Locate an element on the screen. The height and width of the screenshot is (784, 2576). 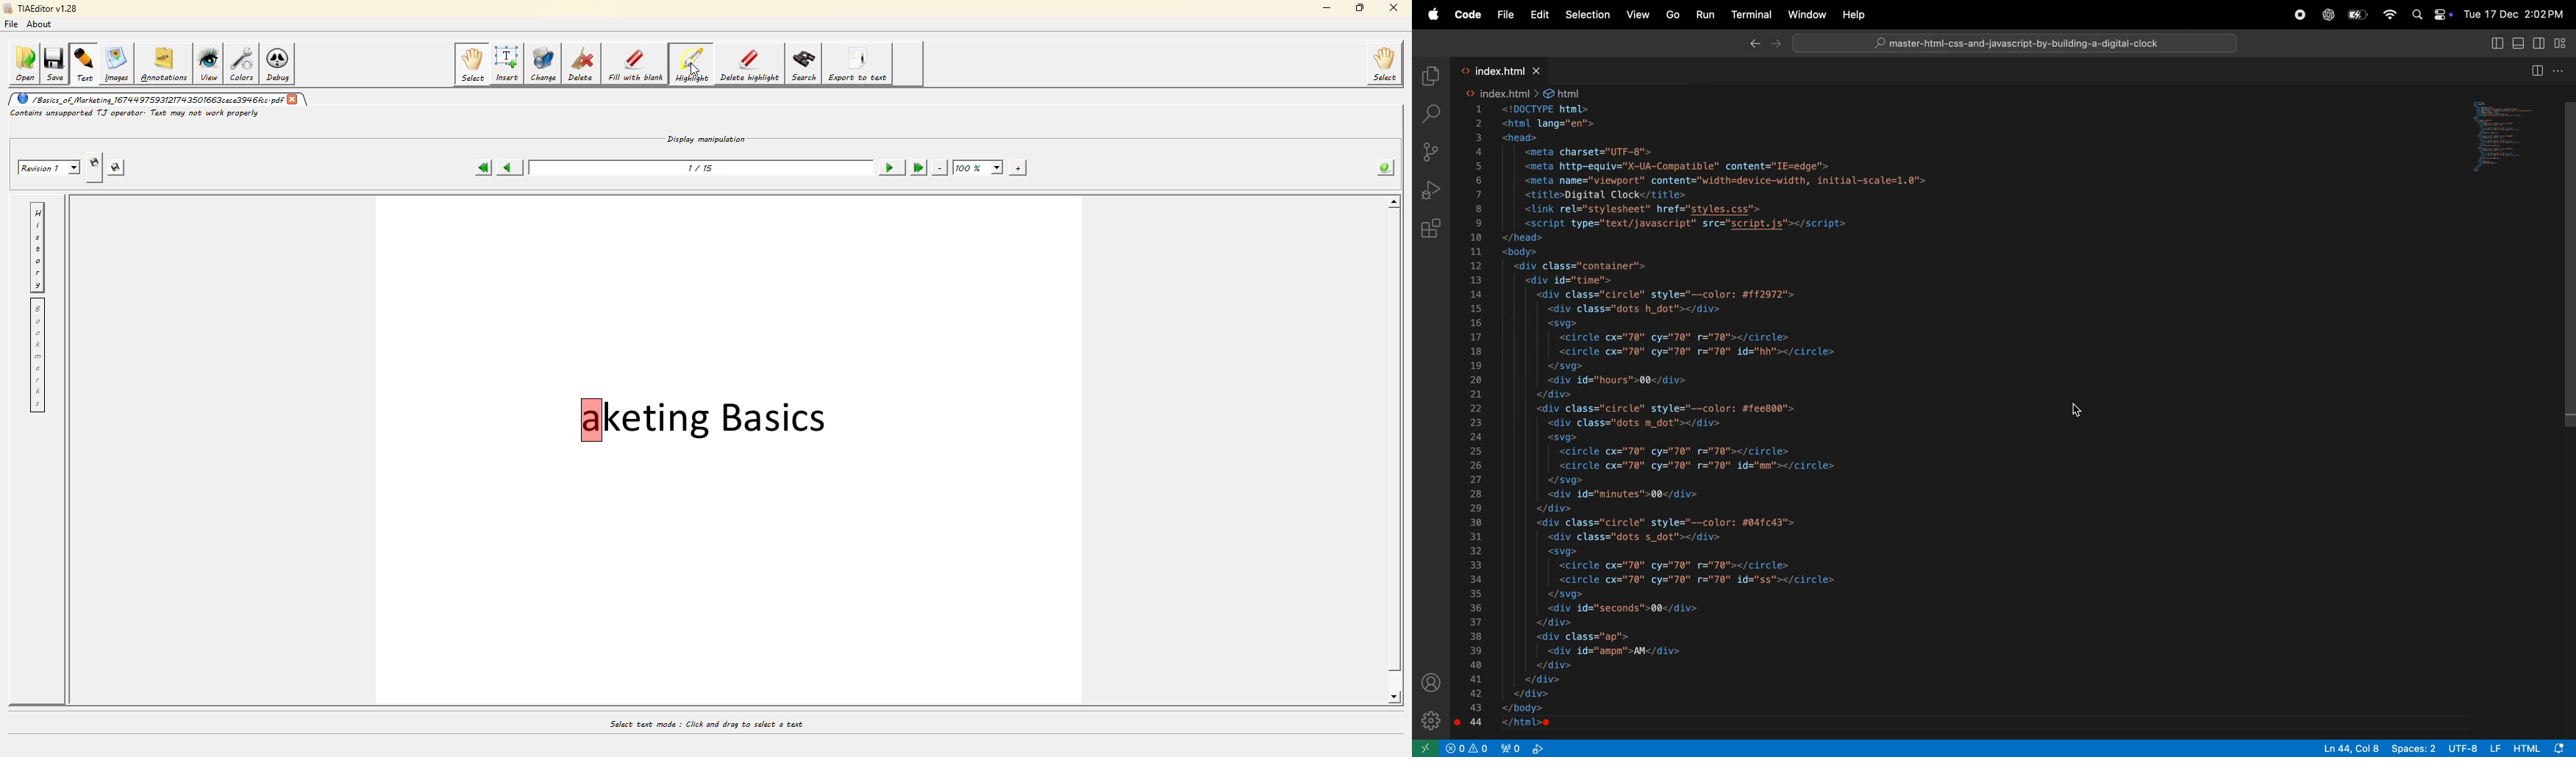
extensions is located at coordinates (1431, 232).